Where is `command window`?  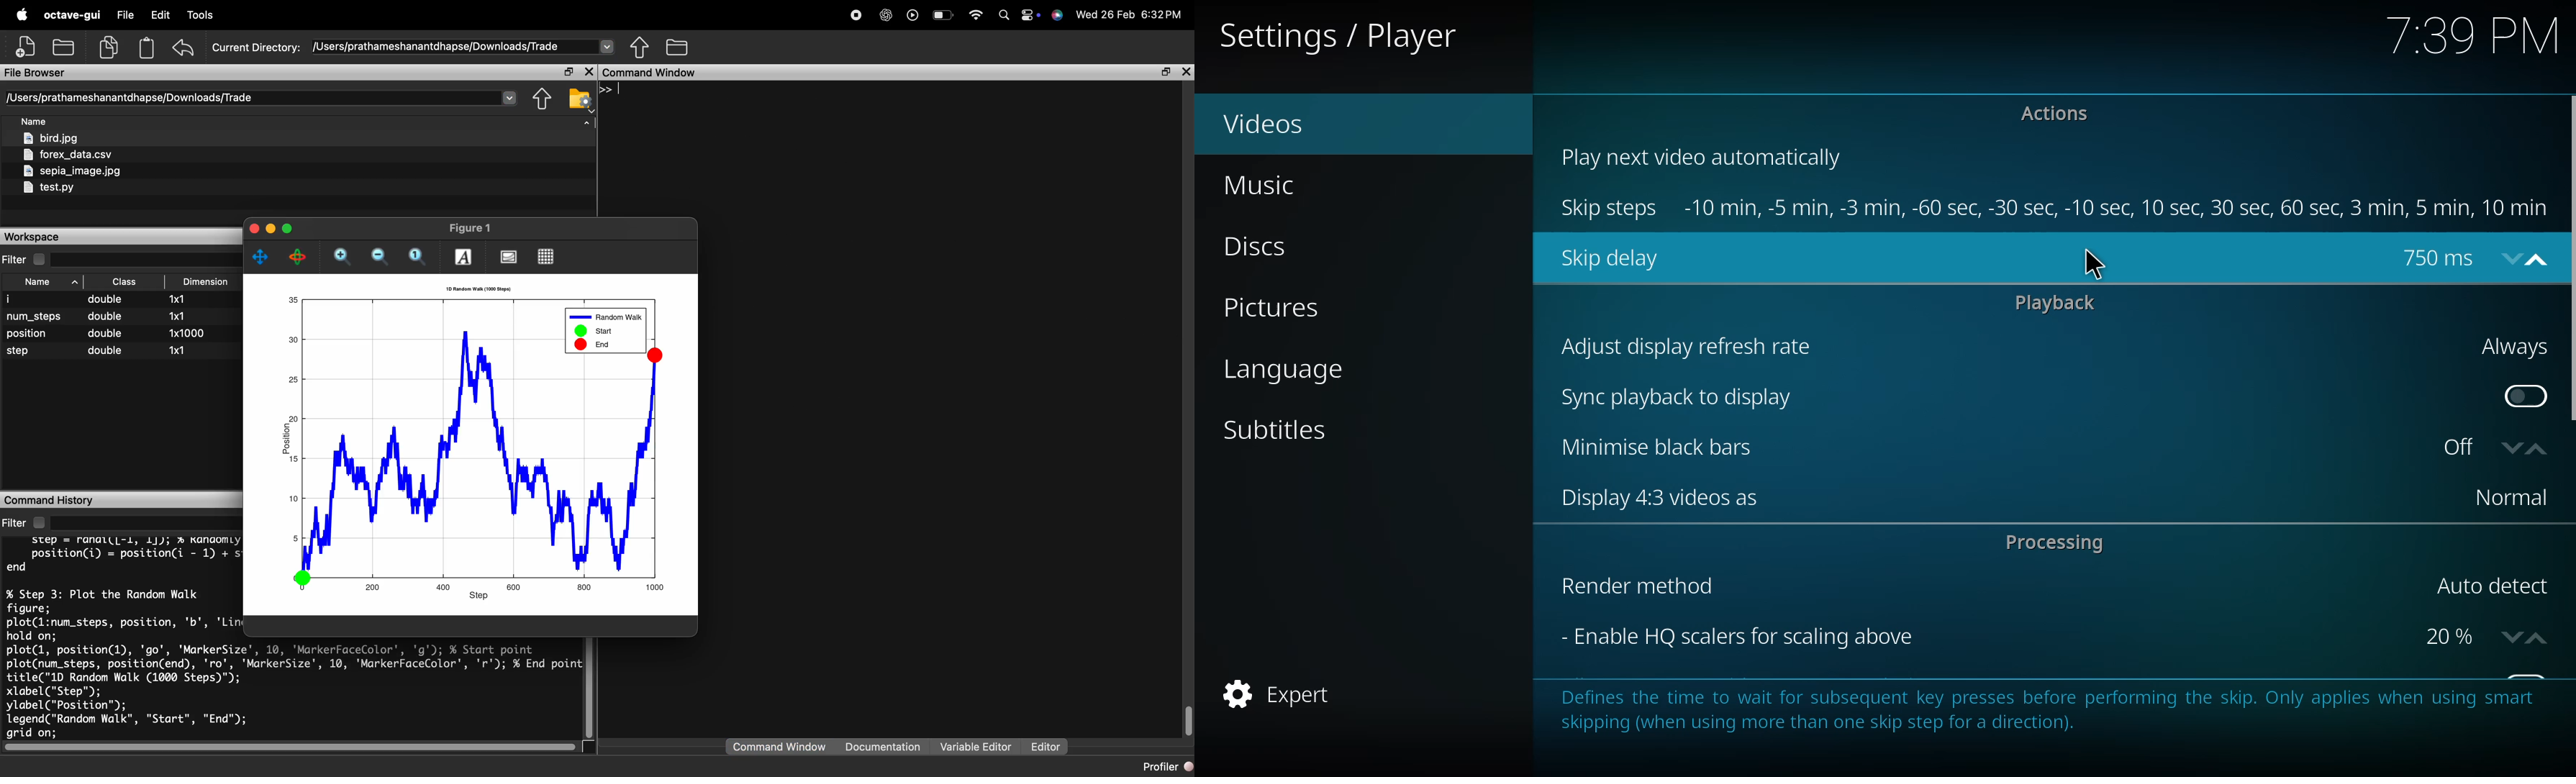
command window is located at coordinates (656, 73).